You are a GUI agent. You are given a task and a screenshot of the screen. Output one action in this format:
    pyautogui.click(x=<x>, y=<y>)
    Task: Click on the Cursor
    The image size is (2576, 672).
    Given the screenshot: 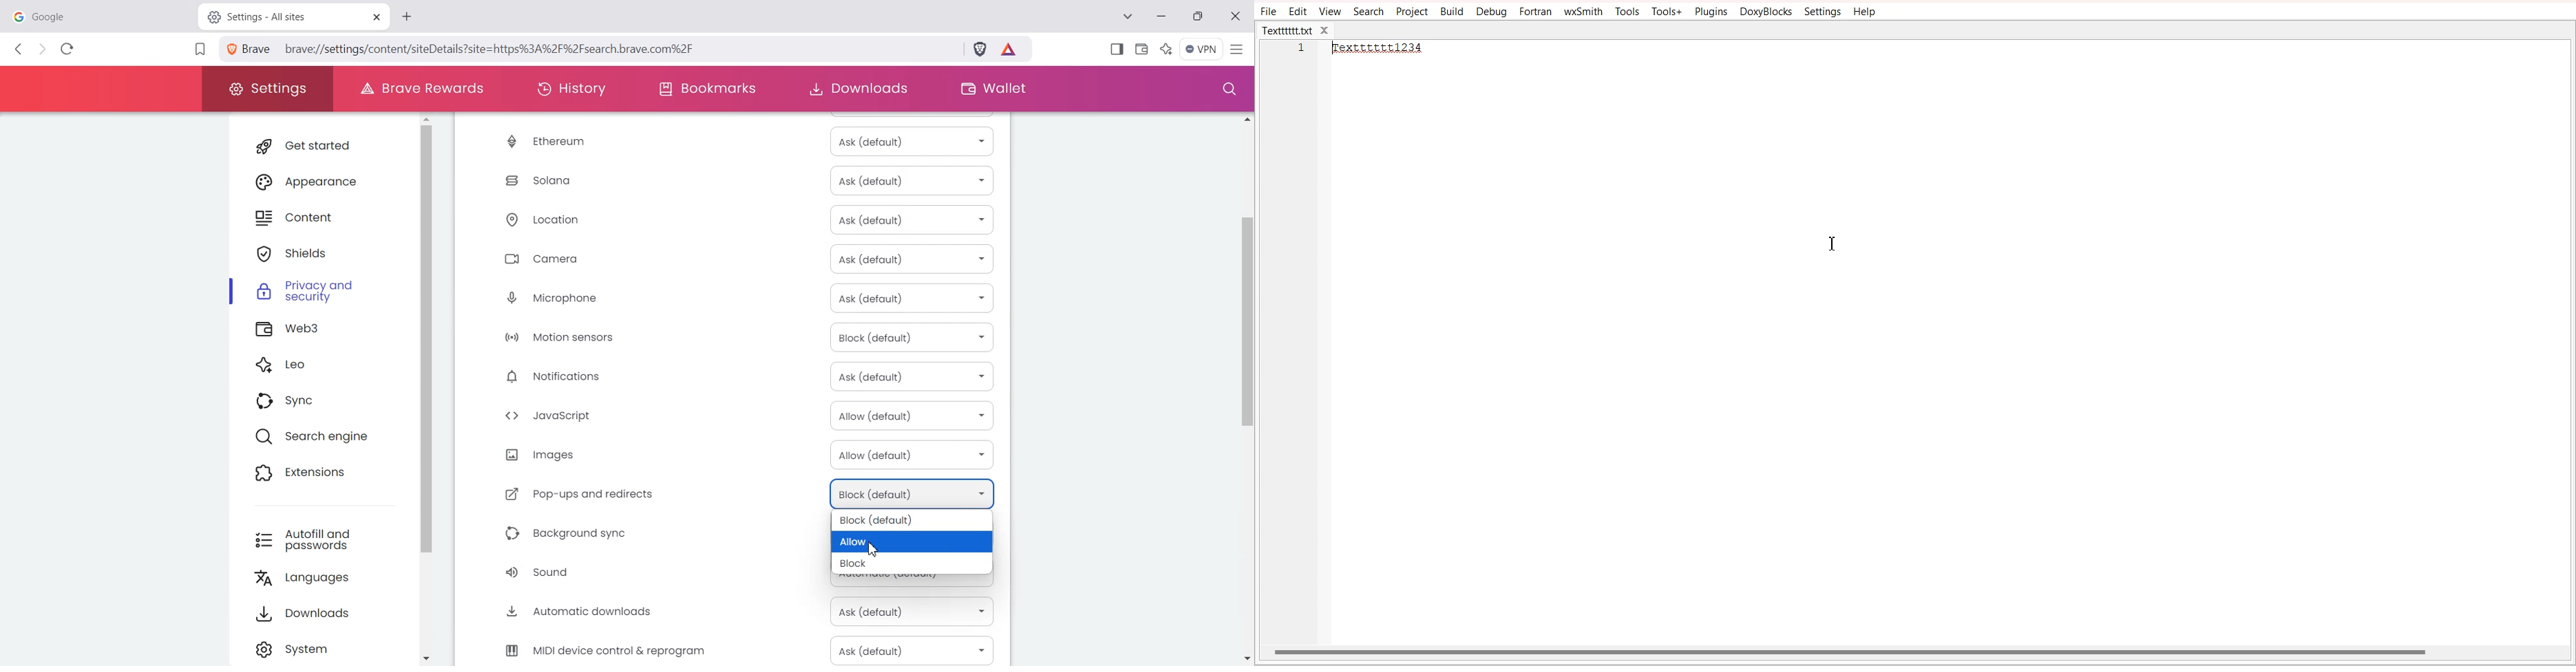 What is the action you would take?
    pyautogui.click(x=872, y=550)
    